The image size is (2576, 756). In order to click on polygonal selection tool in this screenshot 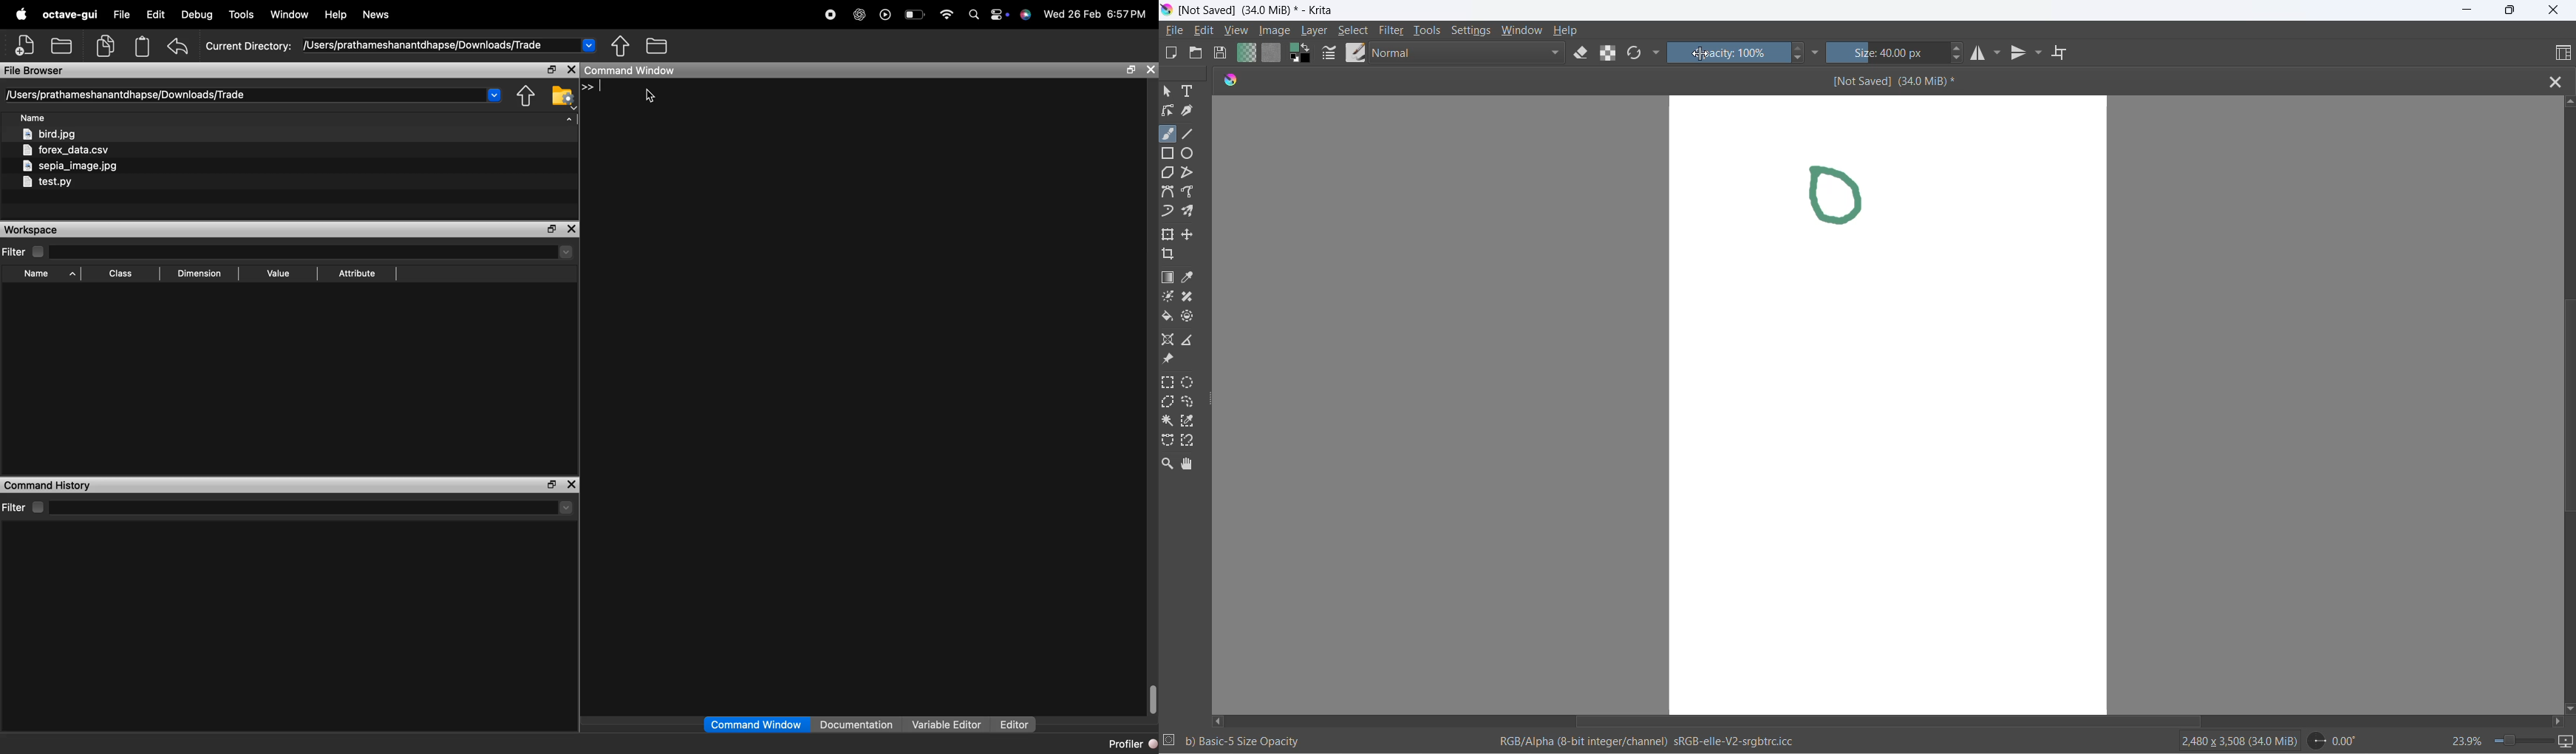, I will do `click(1168, 404)`.